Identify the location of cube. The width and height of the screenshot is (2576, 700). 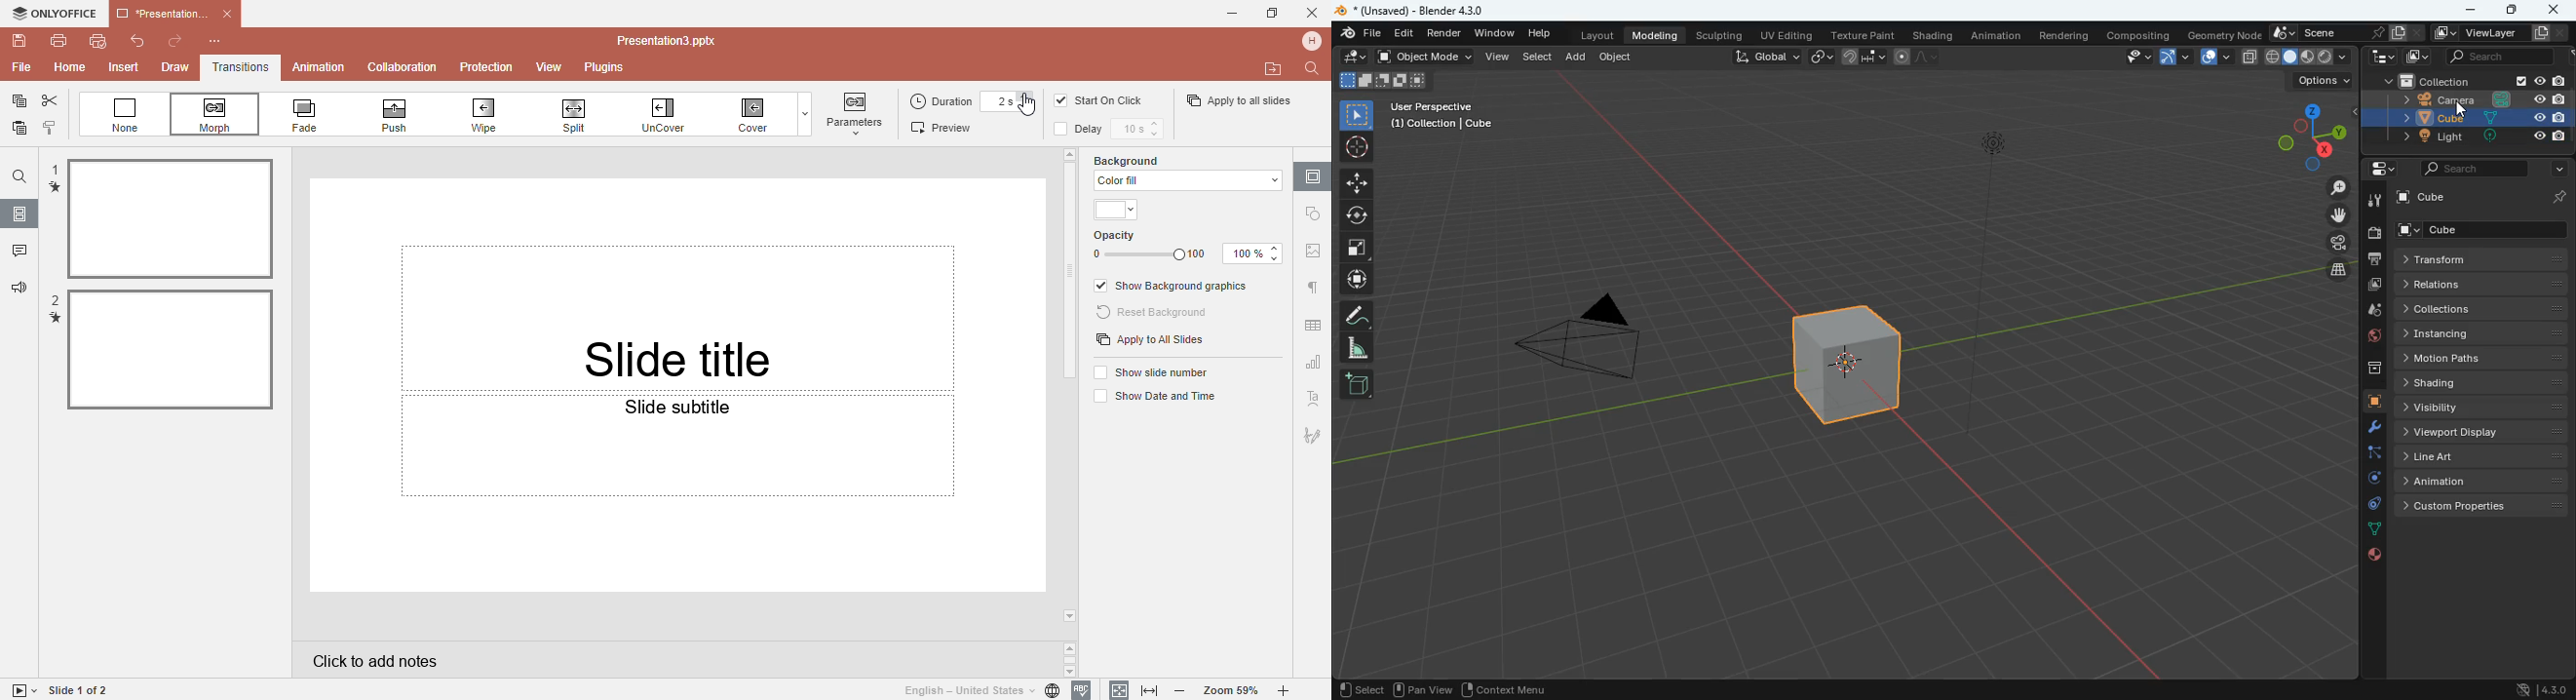
(2472, 118).